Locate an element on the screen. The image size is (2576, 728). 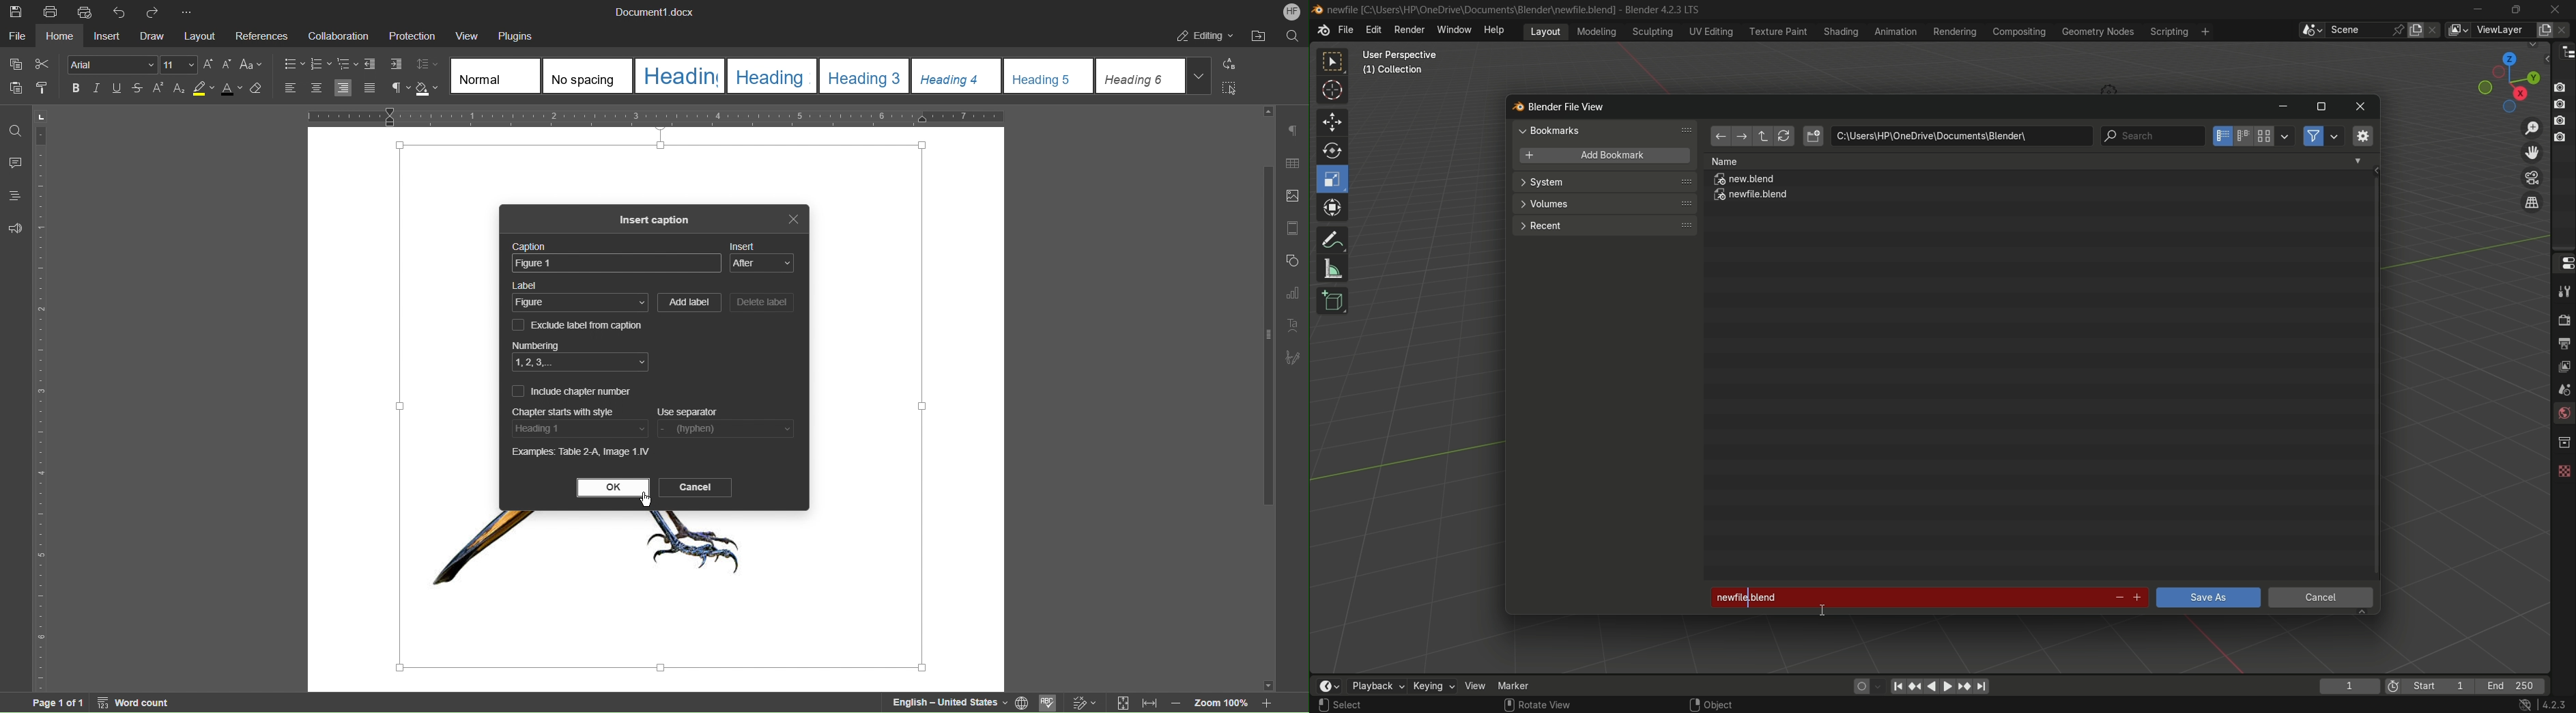
output is located at coordinates (2563, 343).